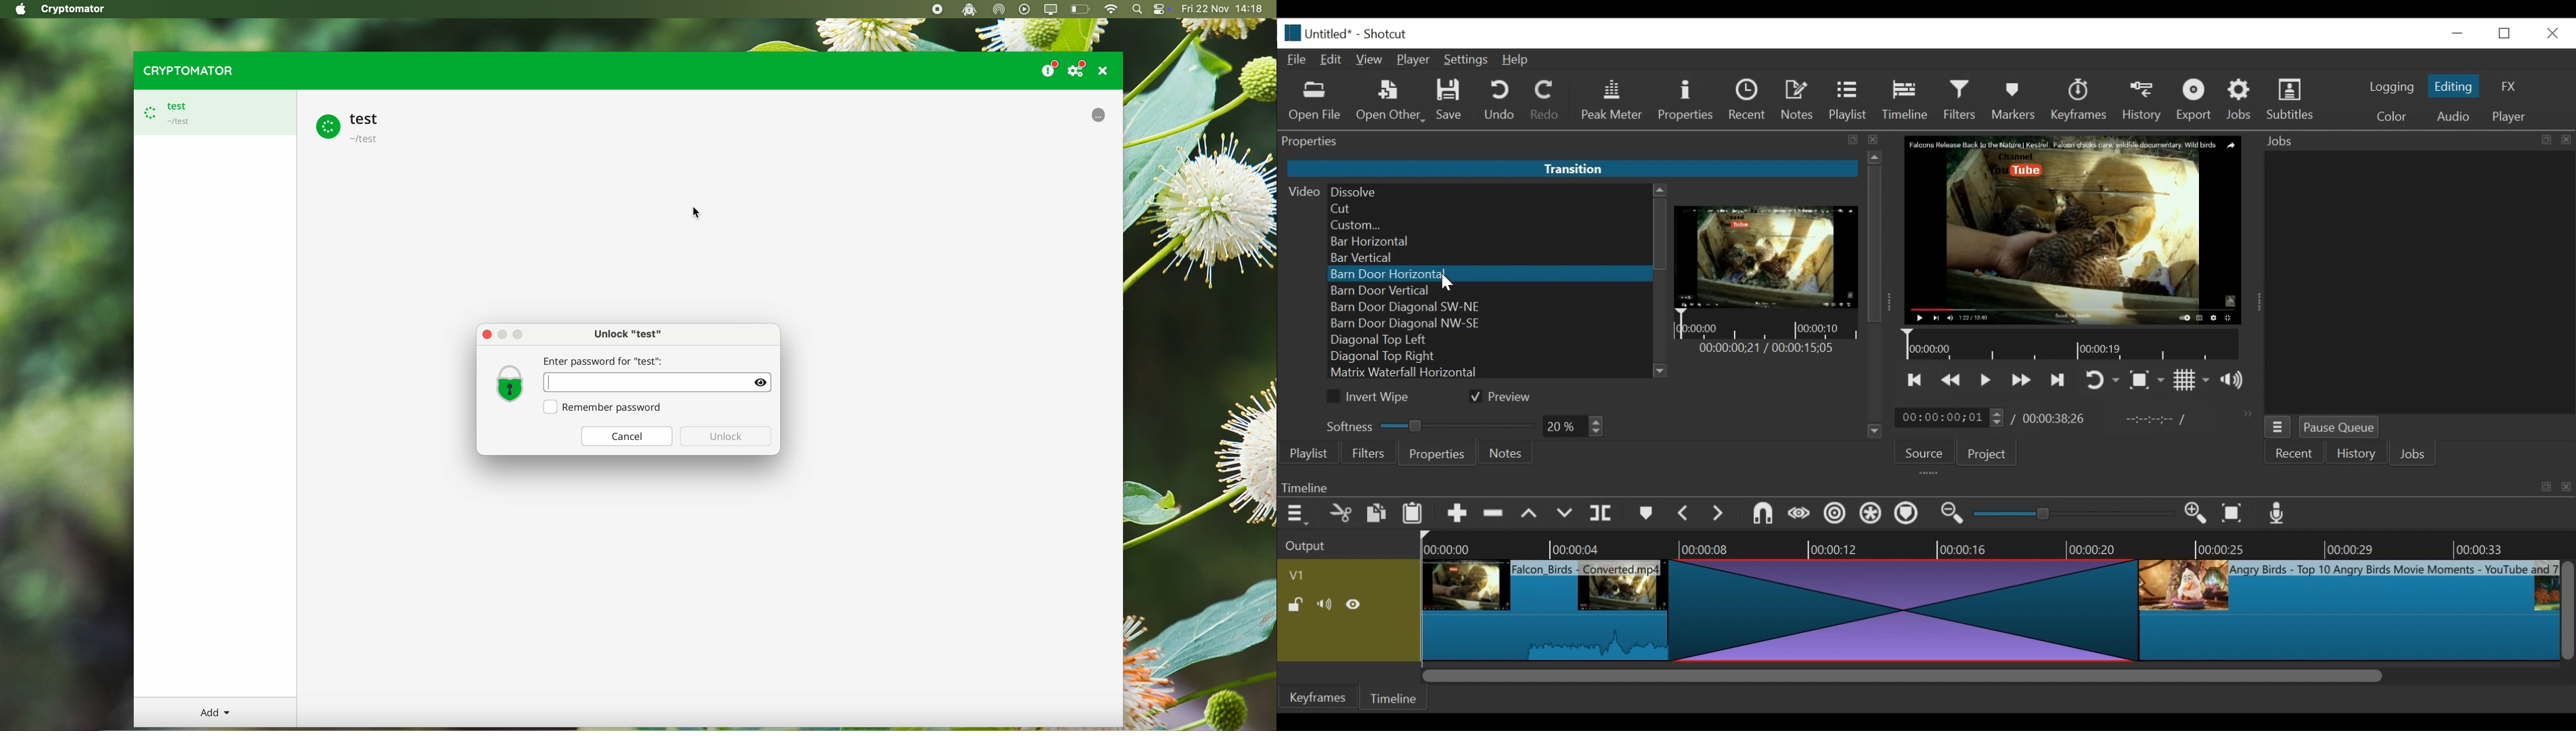  What do you see at coordinates (2074, 345) in the screenshot?
I see `Timeline` at bounding box center [2074, 345].